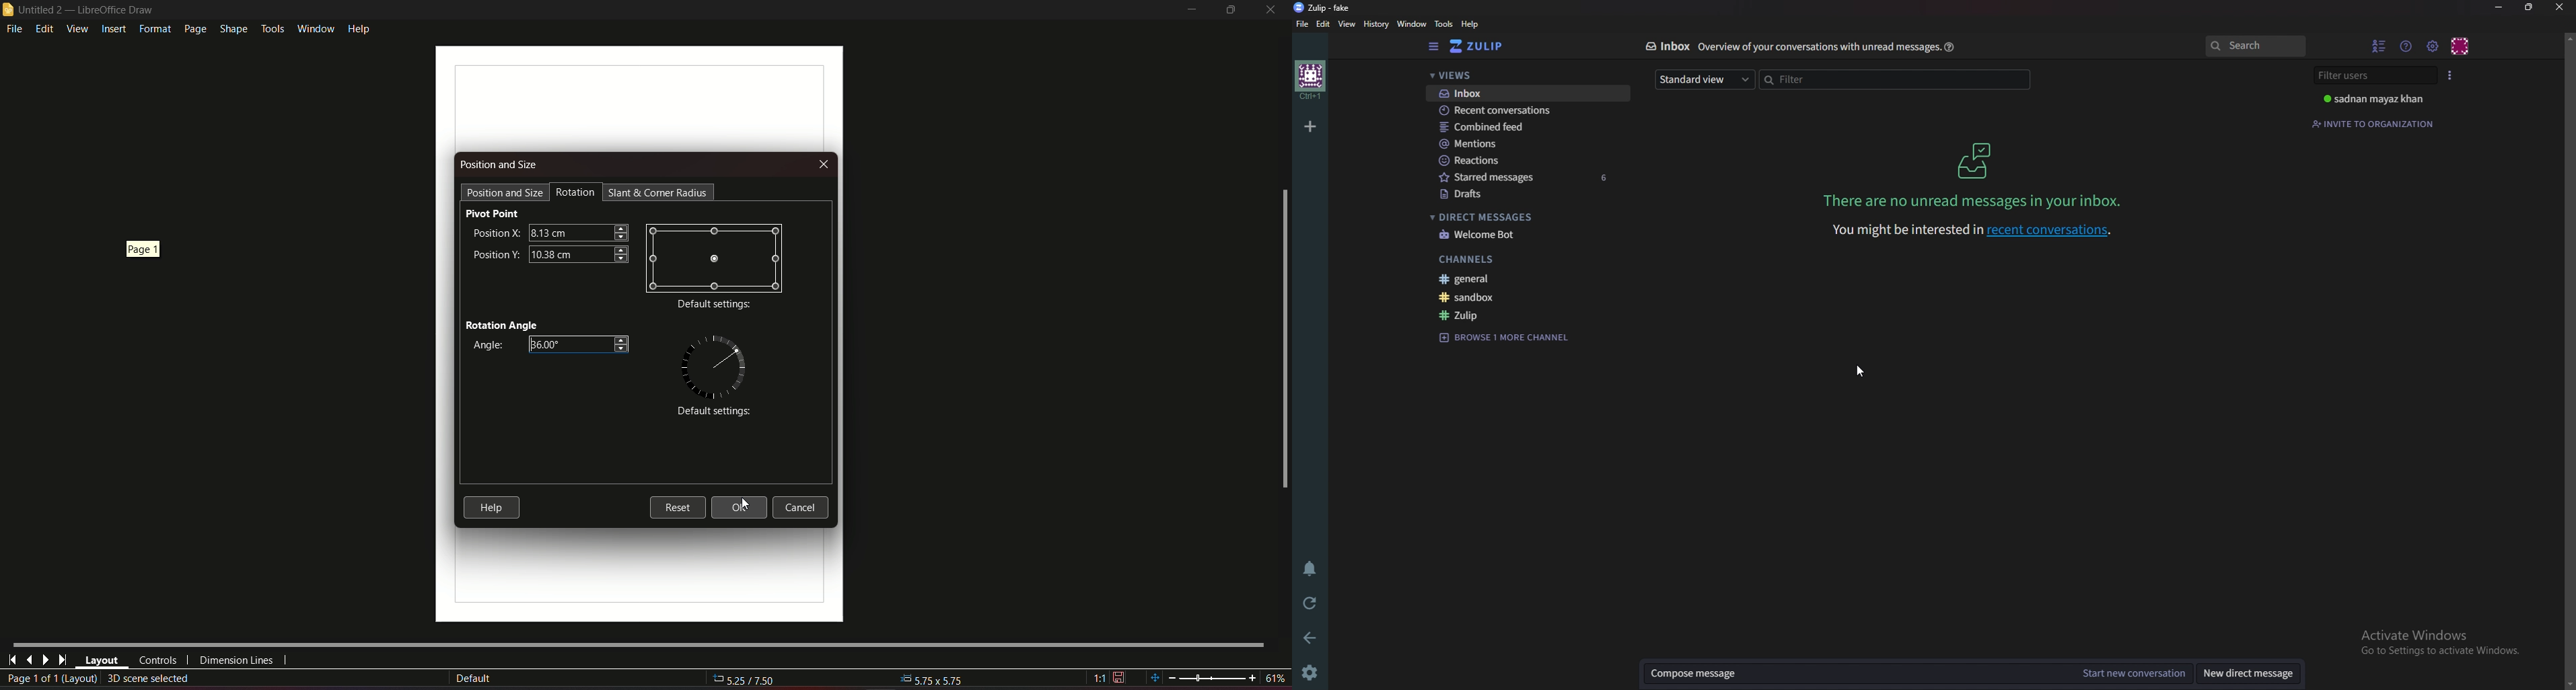 This screenshot has height=700, width=2576. What do you see at coordinates (714, 365) in the screenshot?
I see `graphics` at bounding box center [714, 365].